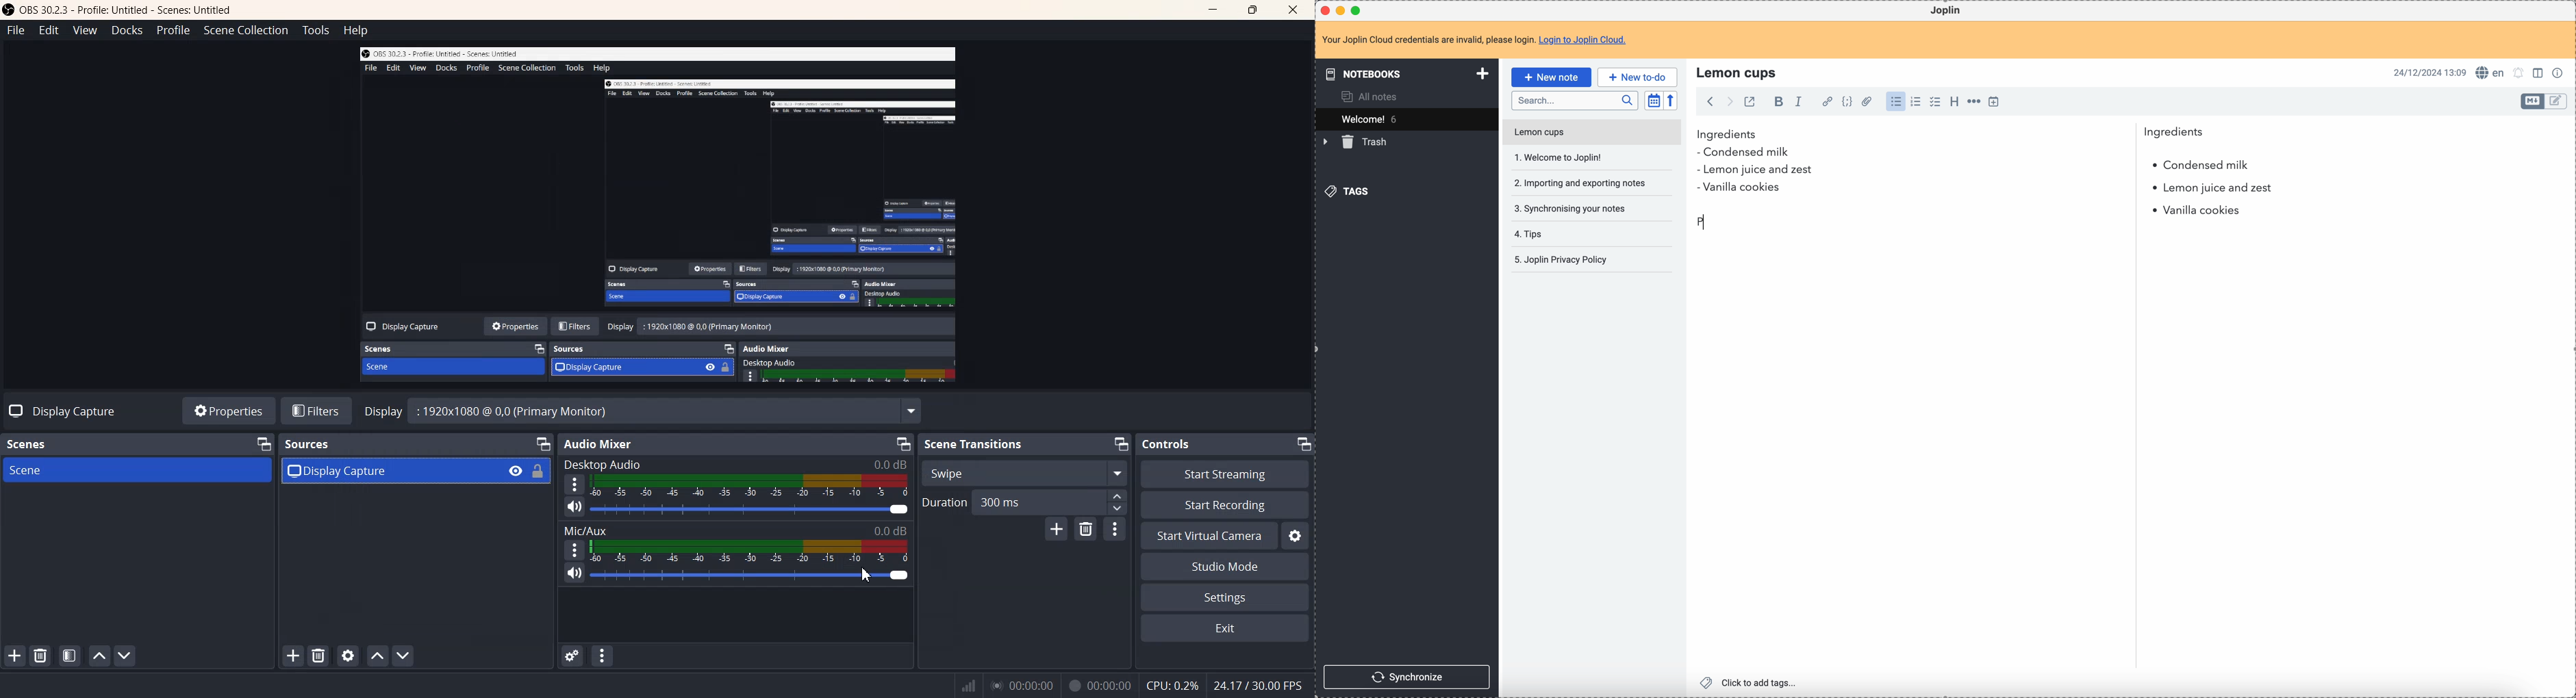 The width and height of the screenshot is (2576, 700). Describe the element at coordinates (1350, 191) in the screenshot. I see `tags` at that location.